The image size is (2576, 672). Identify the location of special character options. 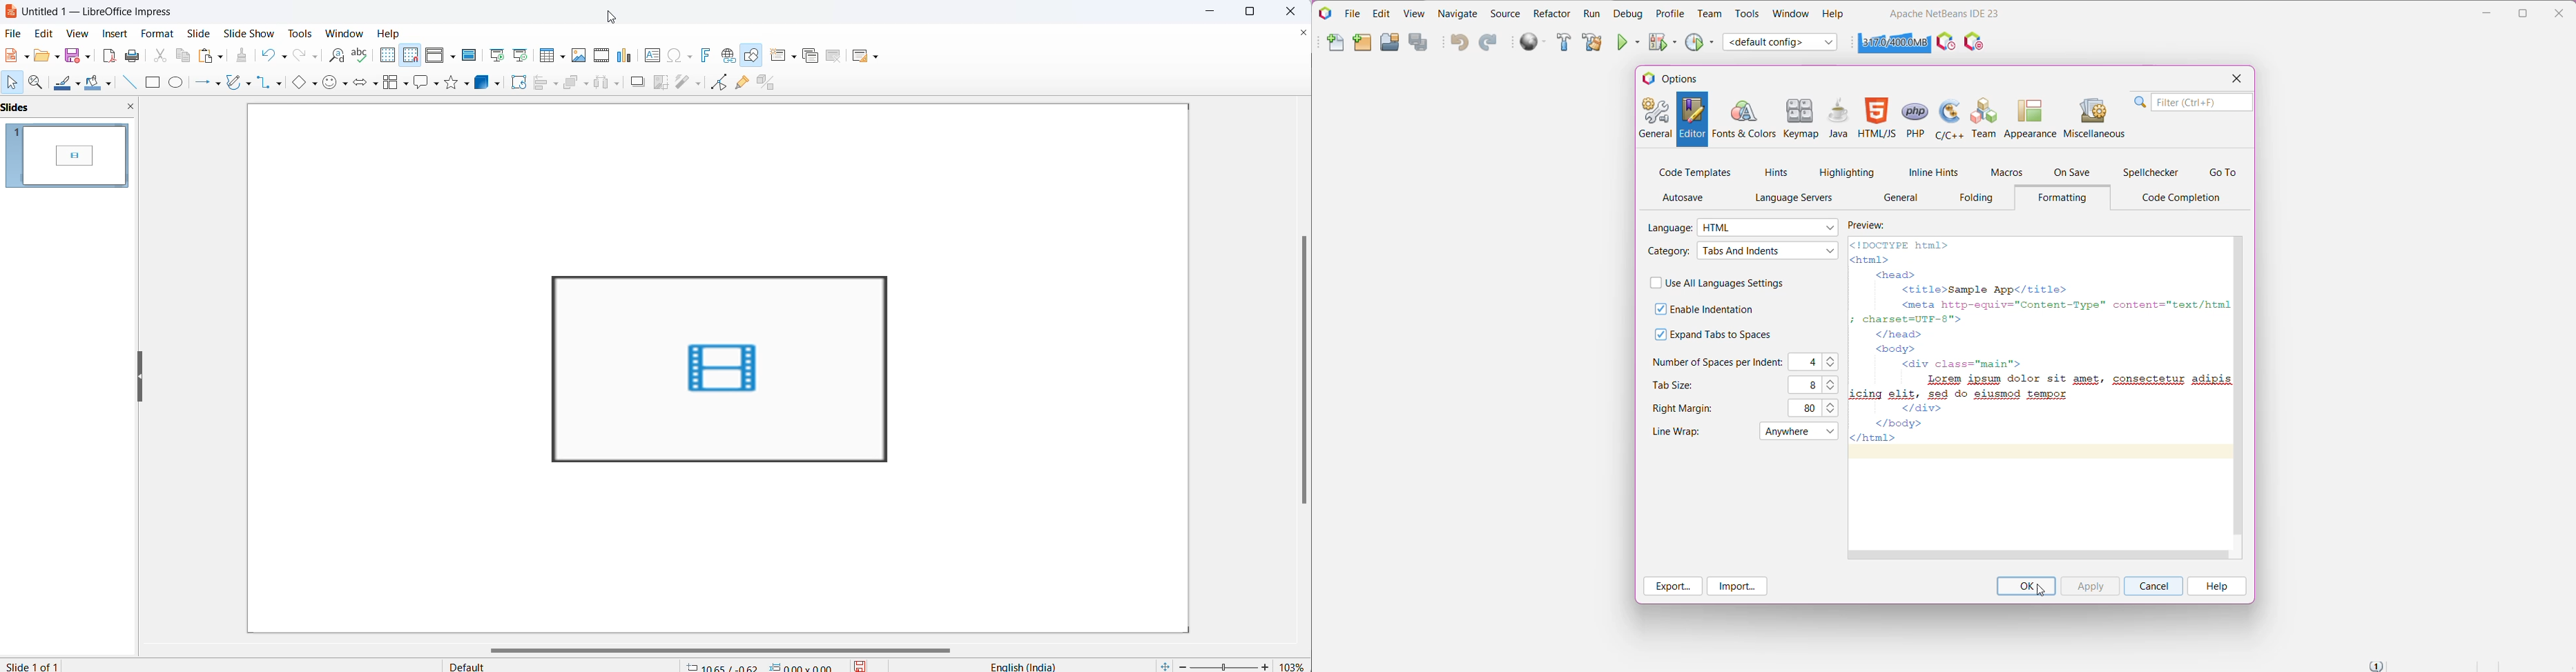
(691, 56).